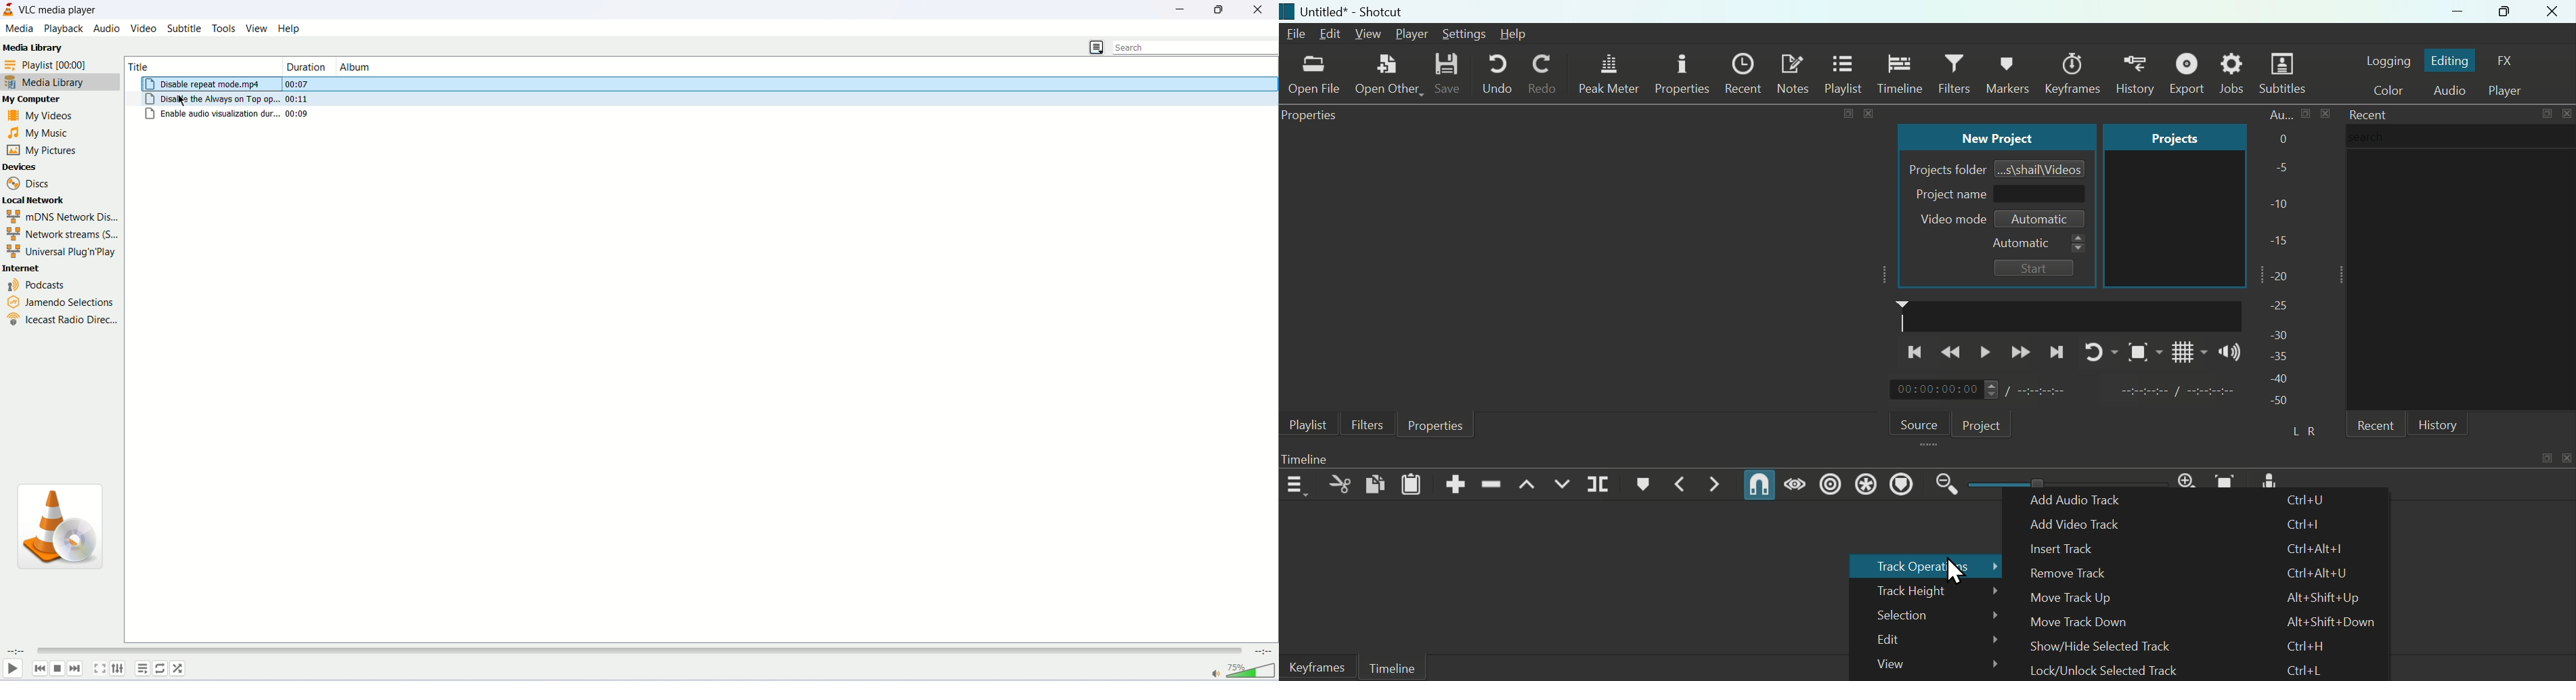  I want to click on icecast radio, so click(61, 319).